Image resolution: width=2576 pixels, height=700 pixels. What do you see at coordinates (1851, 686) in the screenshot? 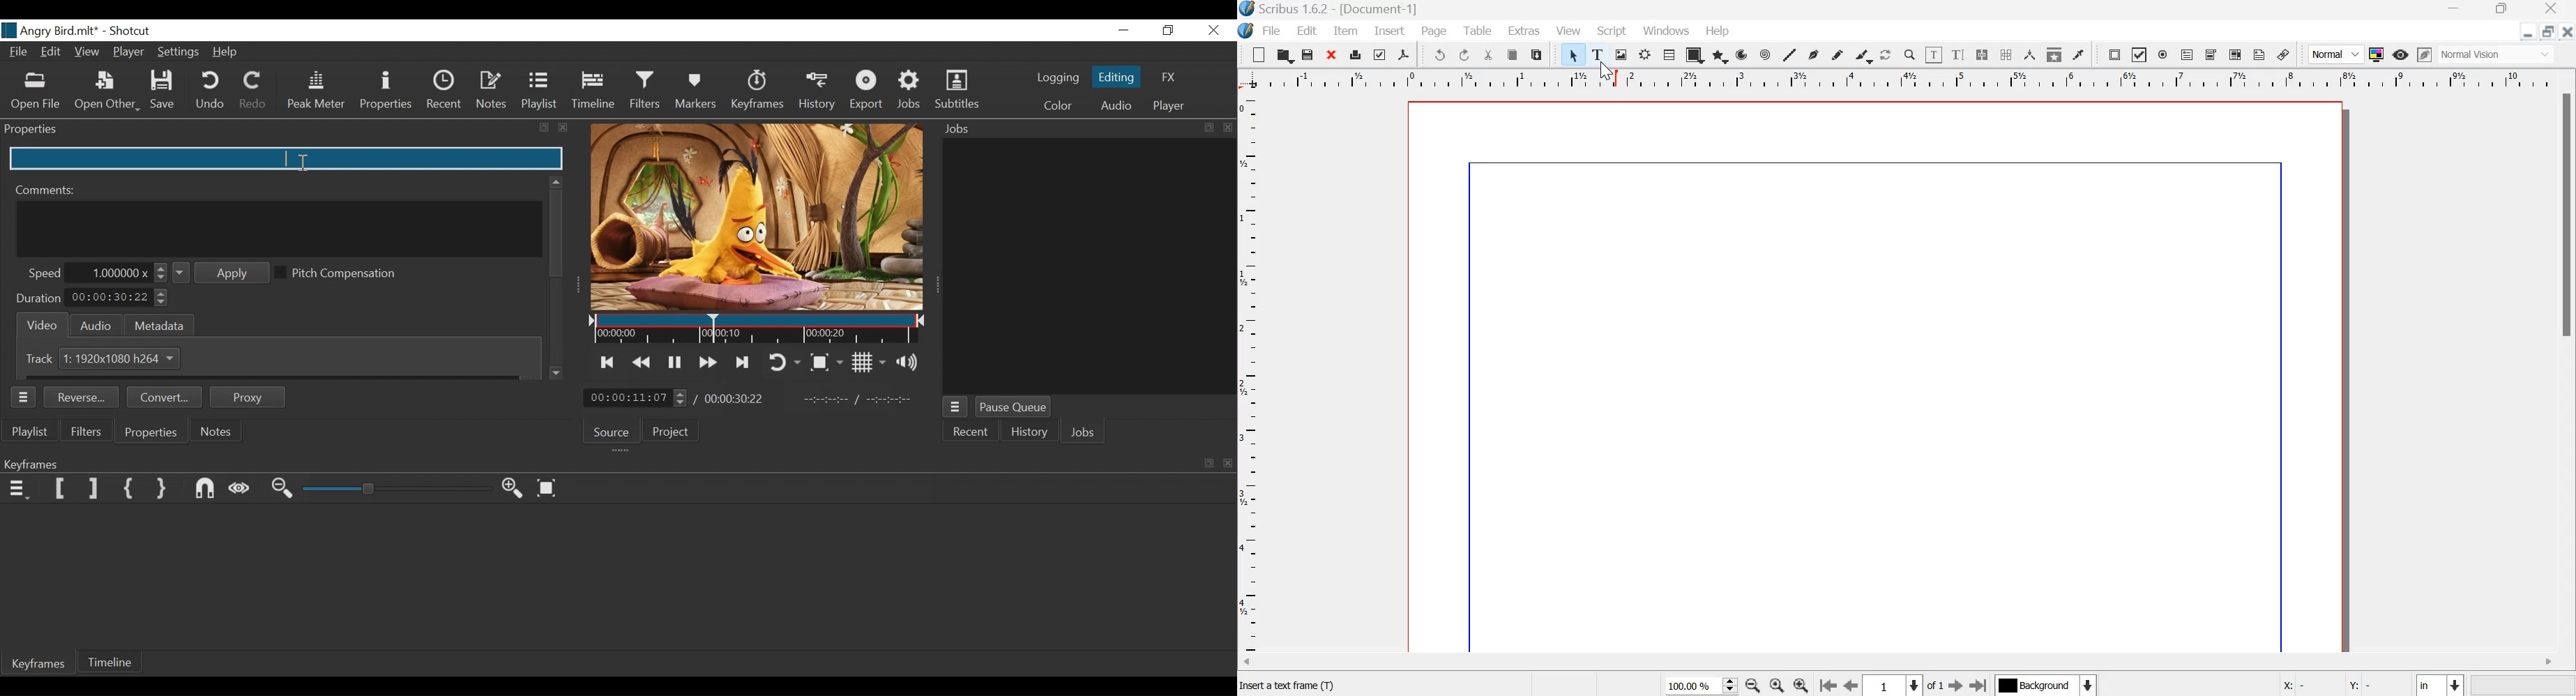
I see `go to the previous page` at bounding box center [1851, 686].